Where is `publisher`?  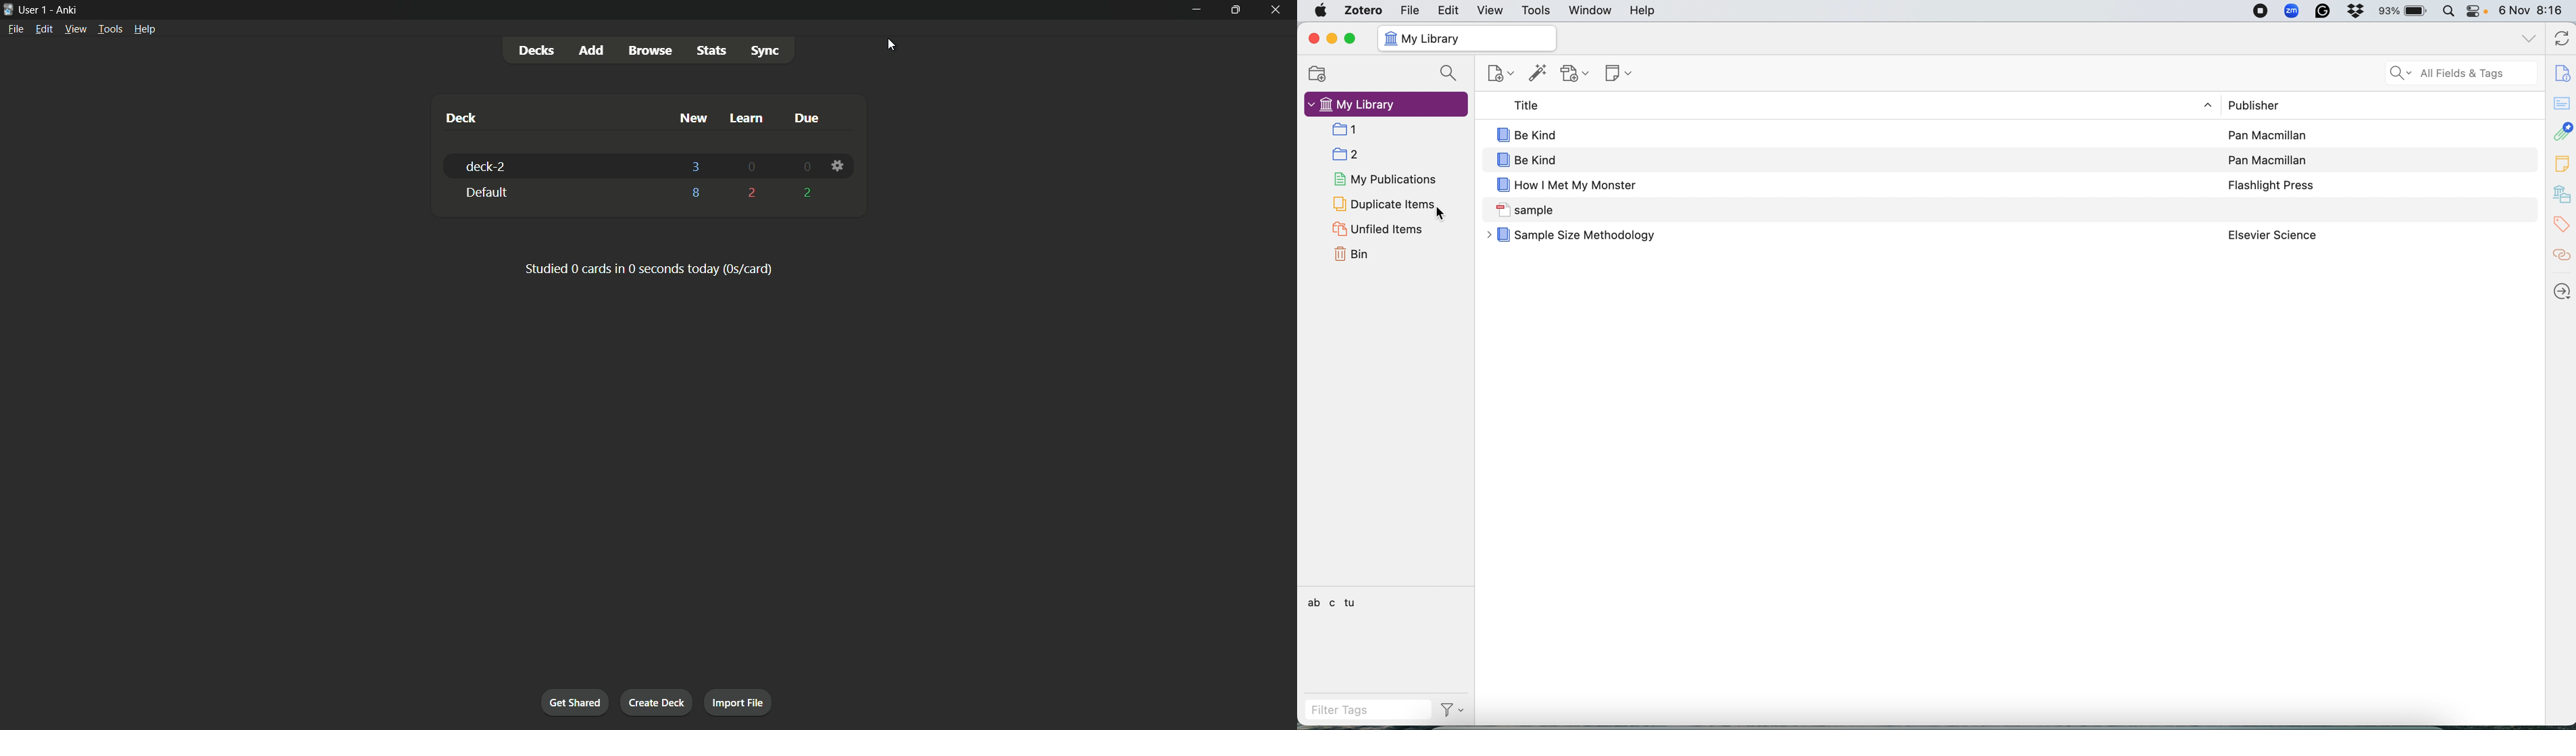
publisher is located at coordinates (2269, 105).